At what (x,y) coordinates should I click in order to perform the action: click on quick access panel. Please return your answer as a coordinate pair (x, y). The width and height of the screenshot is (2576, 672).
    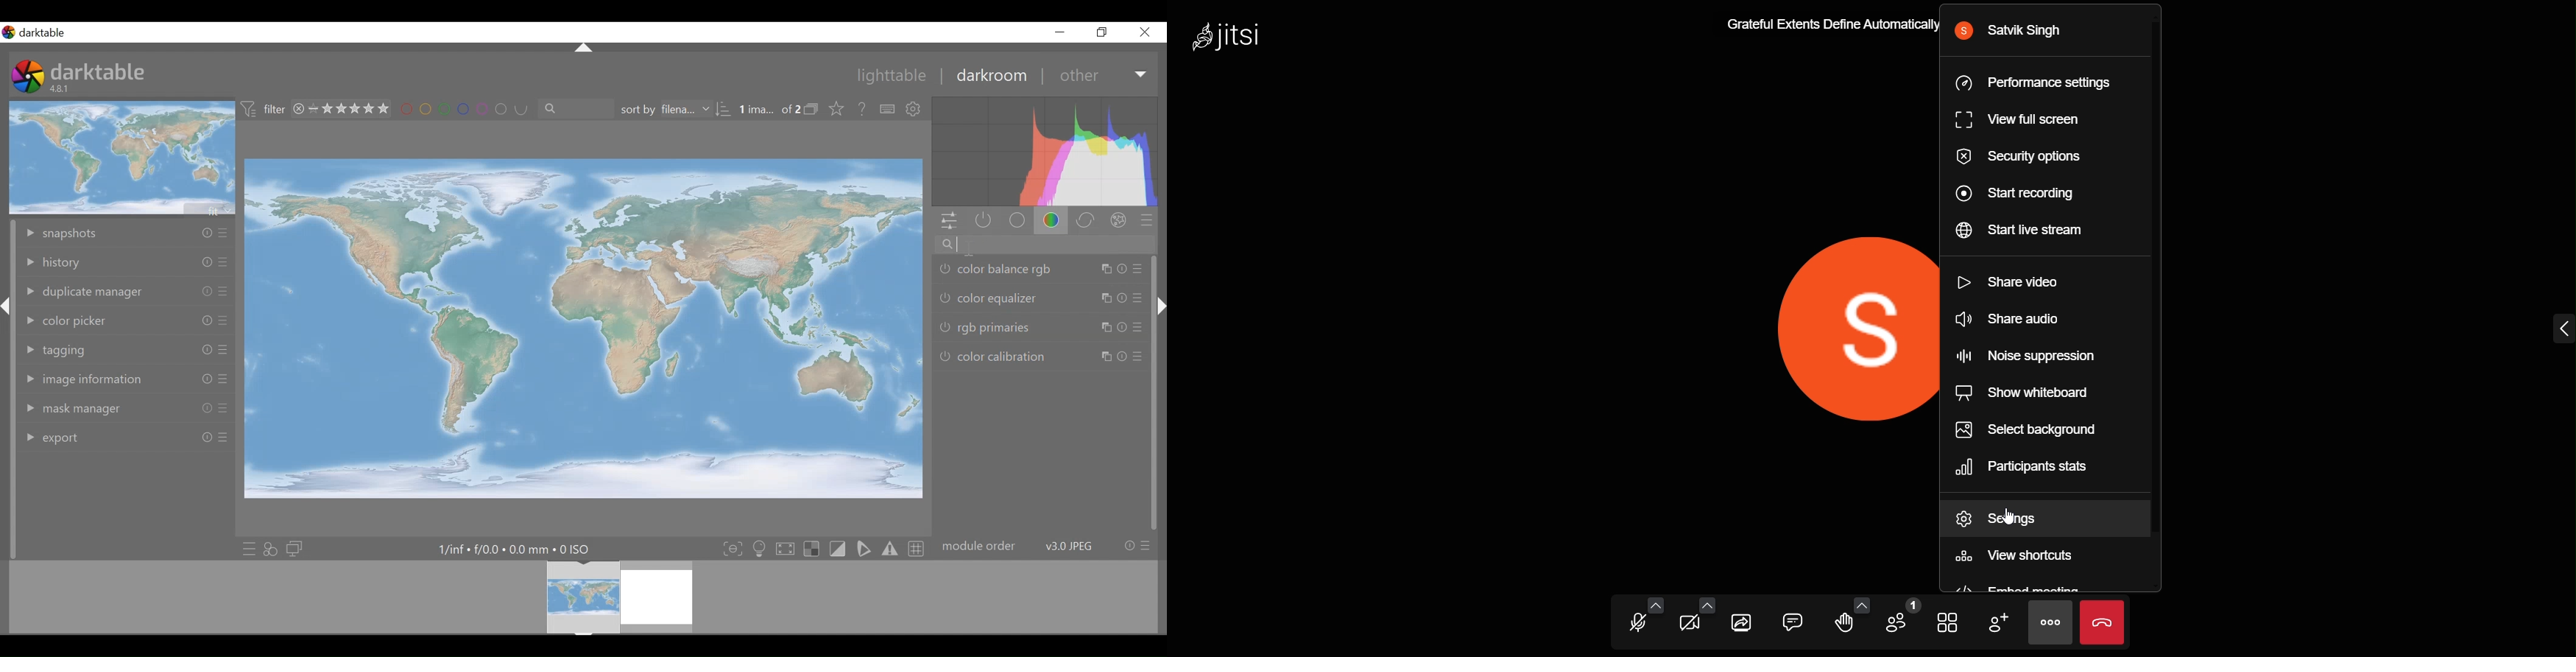
    Looking at the image, I should click on (950, 221).